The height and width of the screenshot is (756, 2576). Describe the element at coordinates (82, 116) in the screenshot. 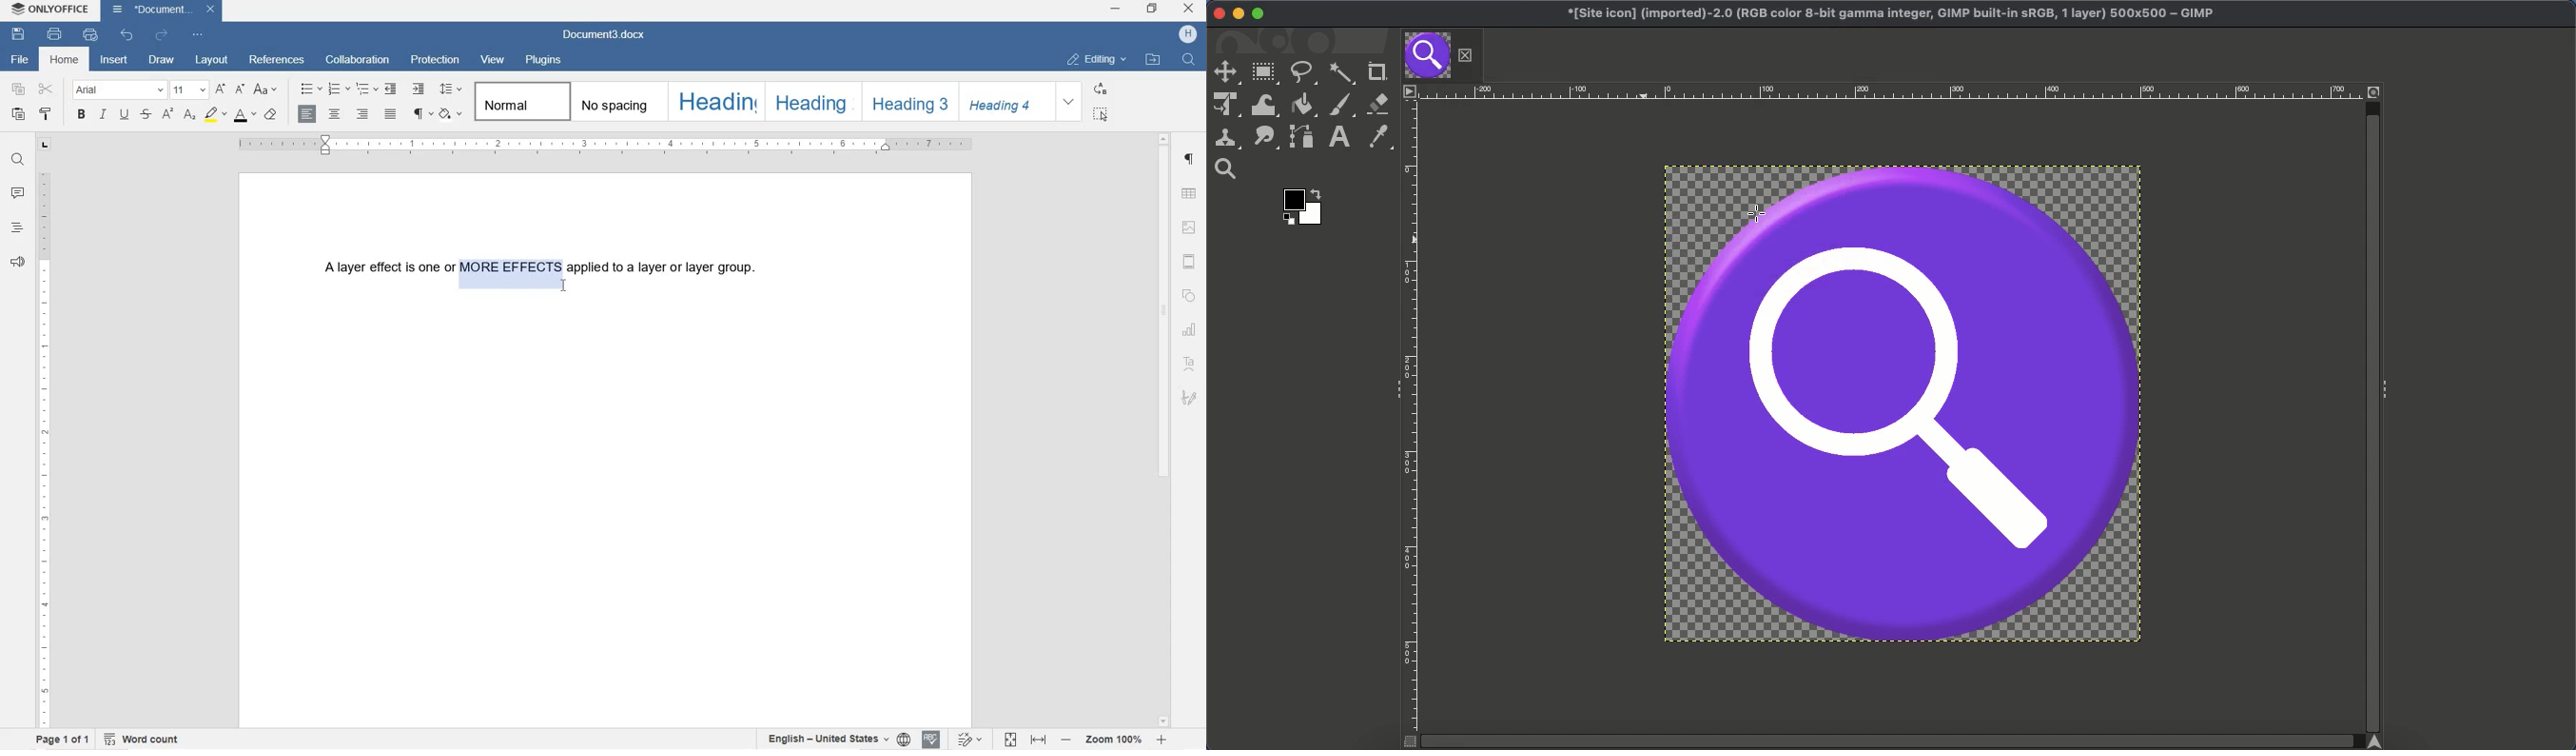

I see `BOLD` at that location.